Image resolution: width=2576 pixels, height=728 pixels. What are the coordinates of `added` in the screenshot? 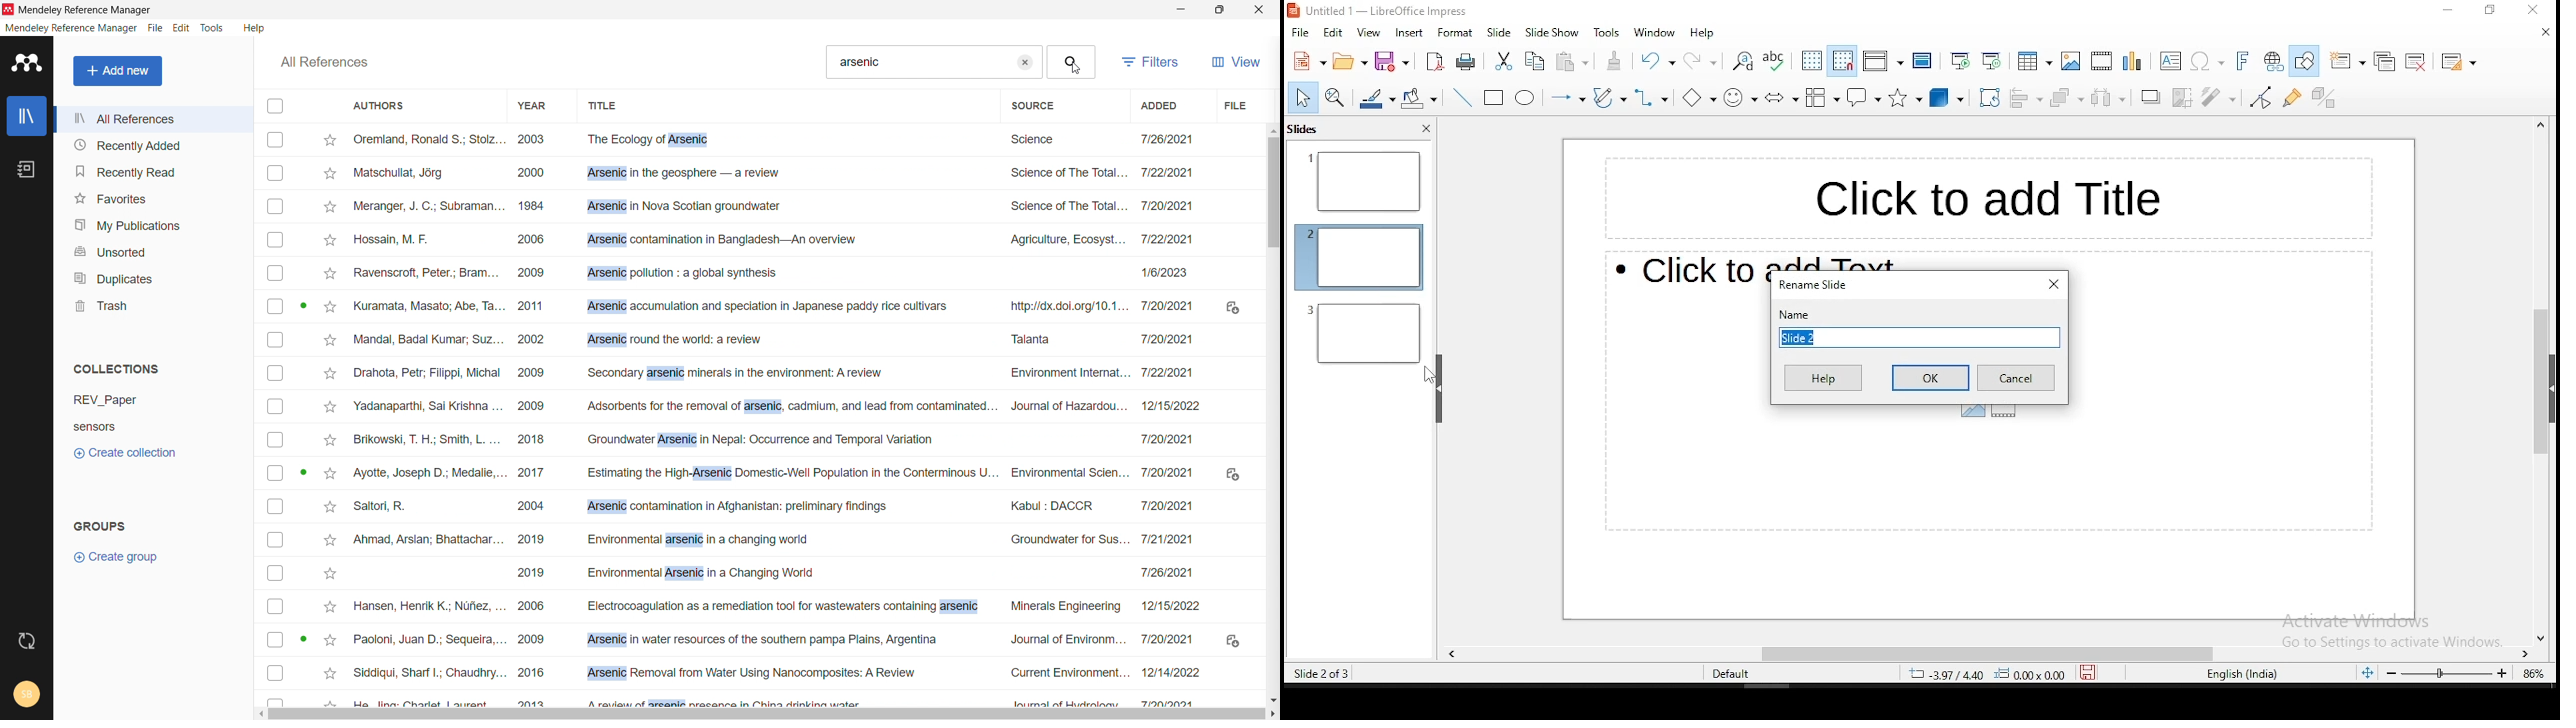 It's located at (1173, 105).